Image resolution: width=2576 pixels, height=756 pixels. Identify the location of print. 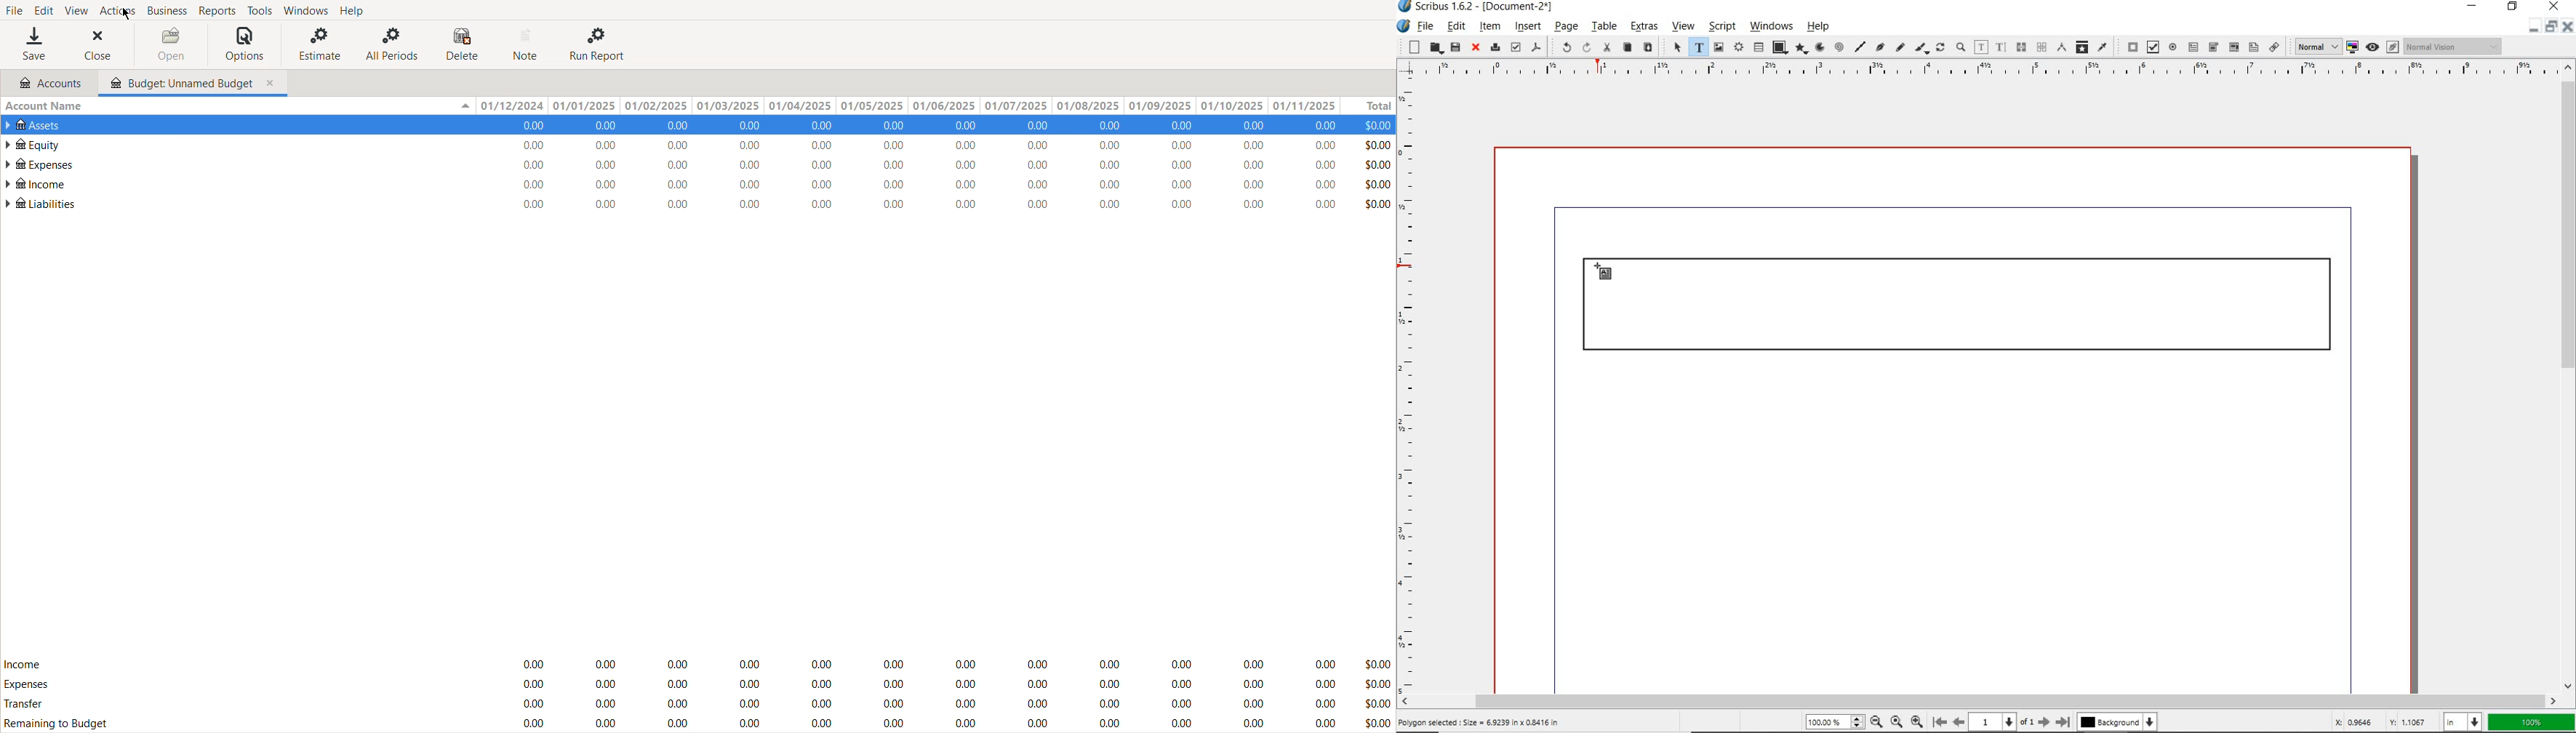
(1495, 47).